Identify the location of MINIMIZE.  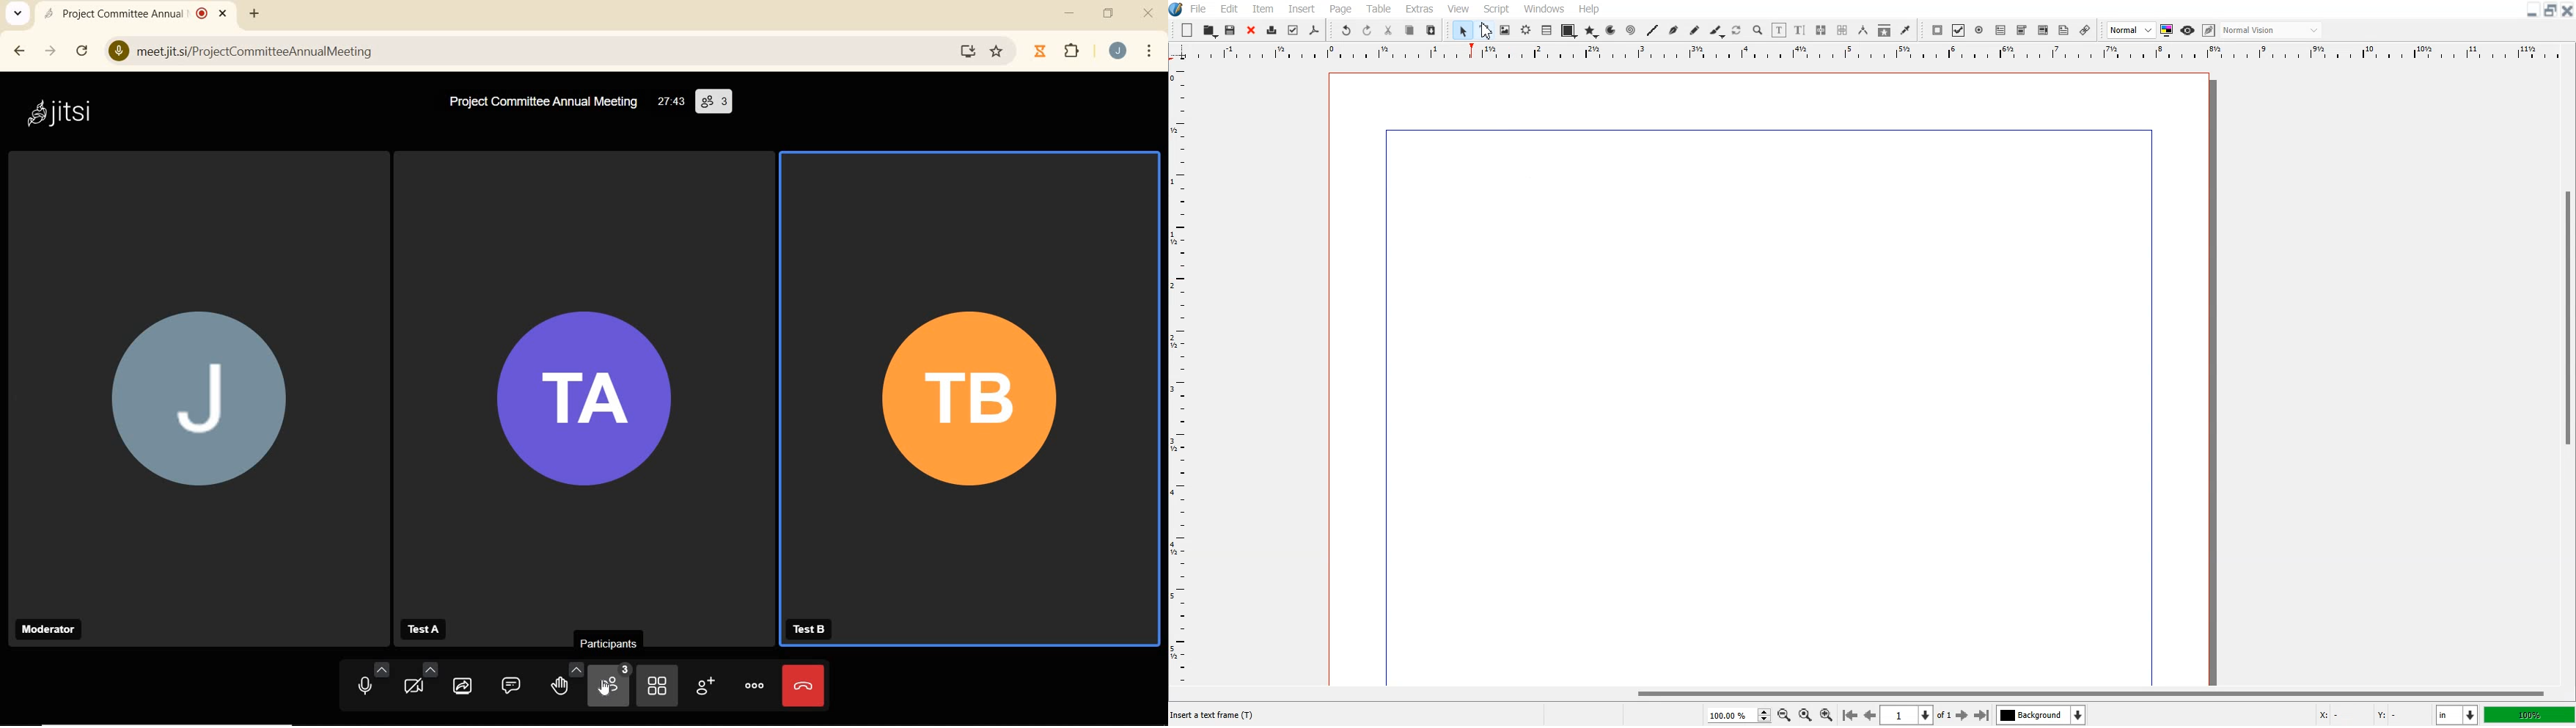
(1072, 15).